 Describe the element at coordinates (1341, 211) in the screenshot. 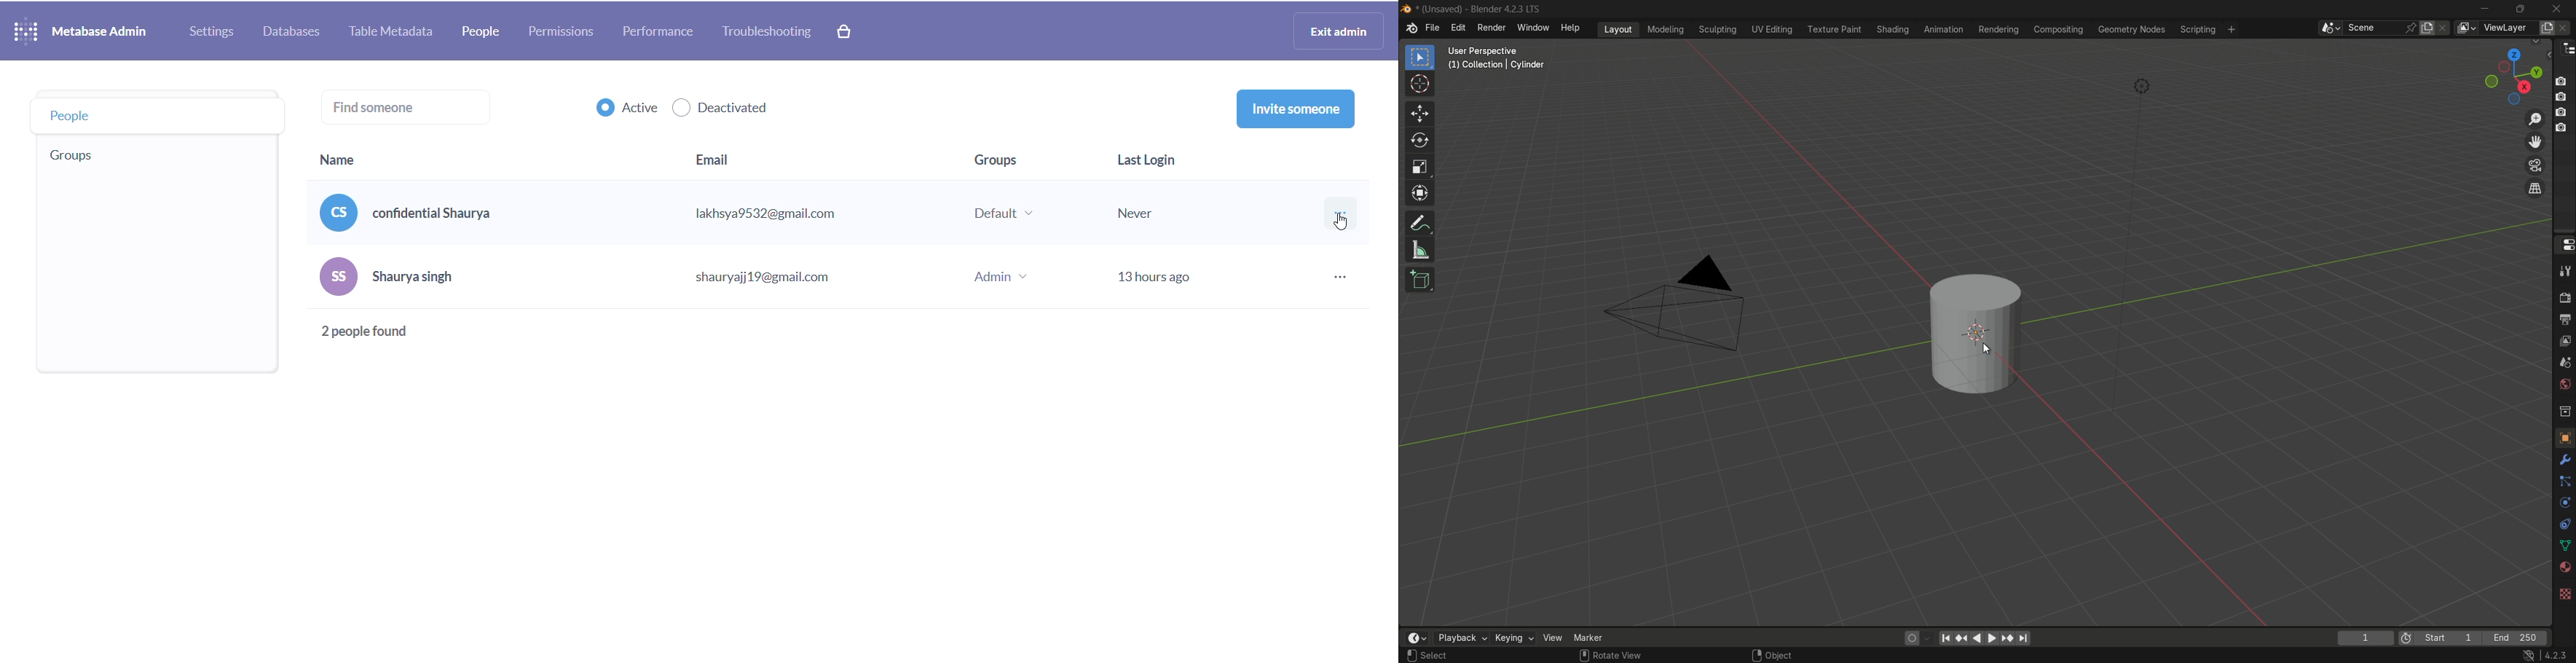

I see `more options` at that location.